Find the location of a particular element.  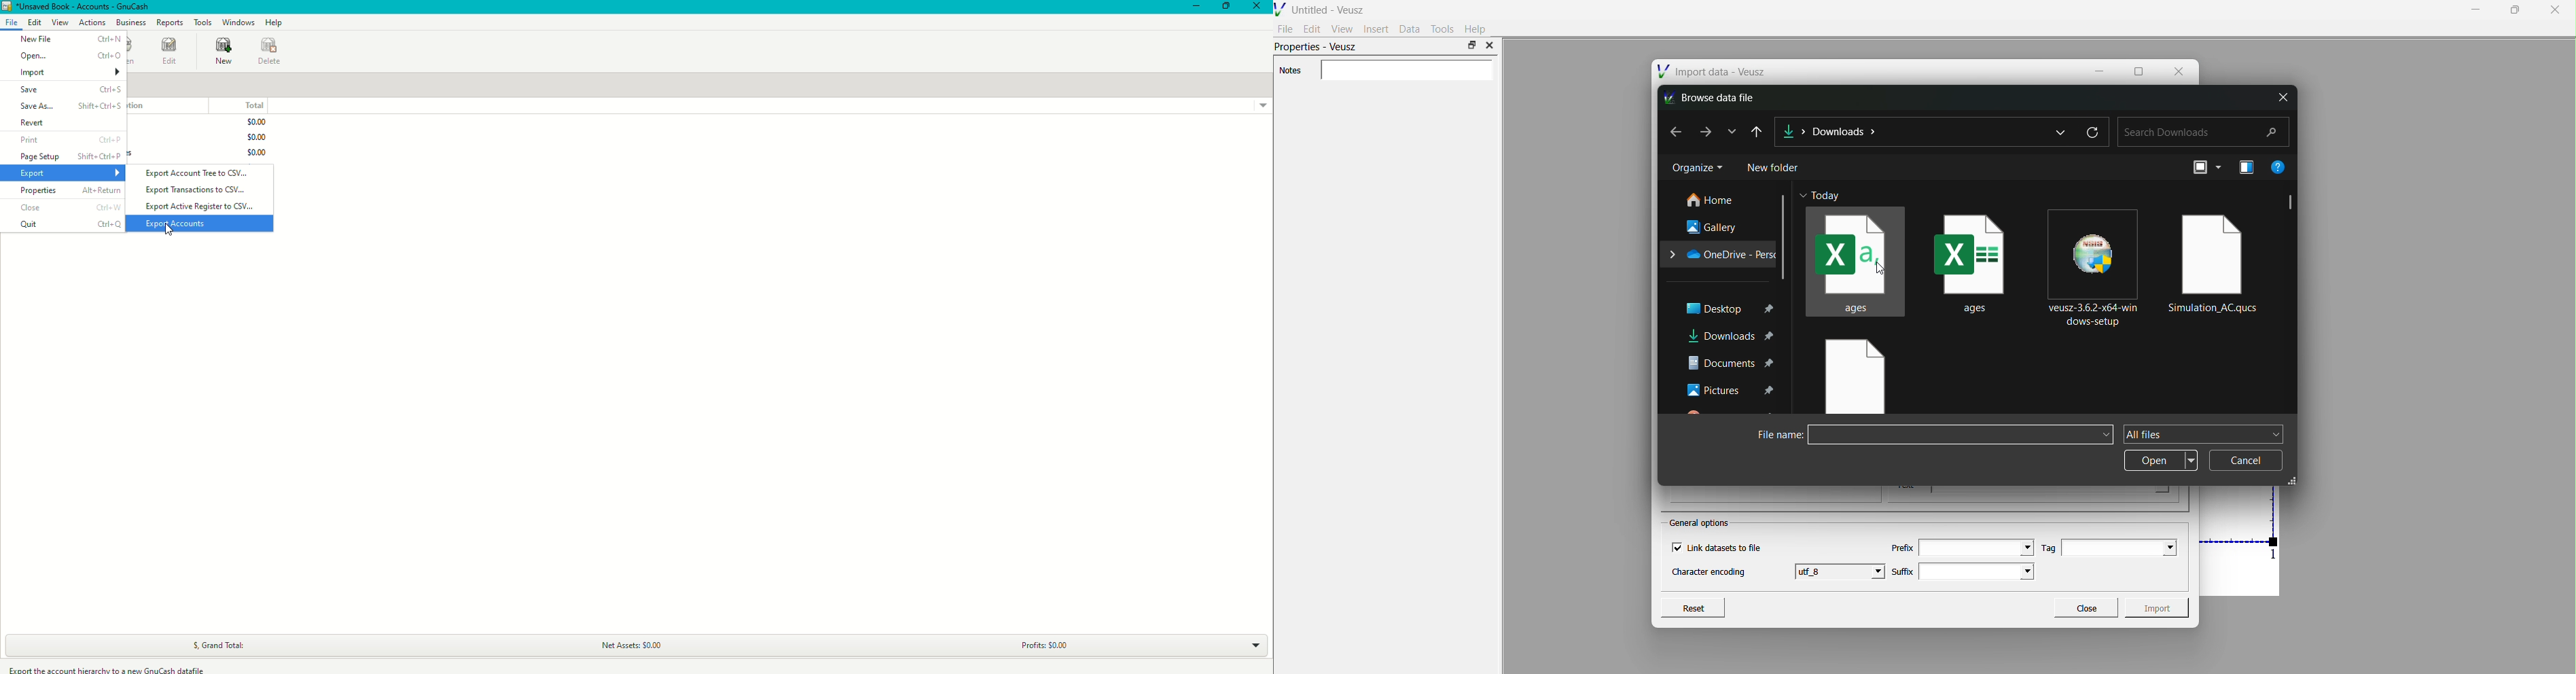

show previous pane is located at coordinates (2249, 168).